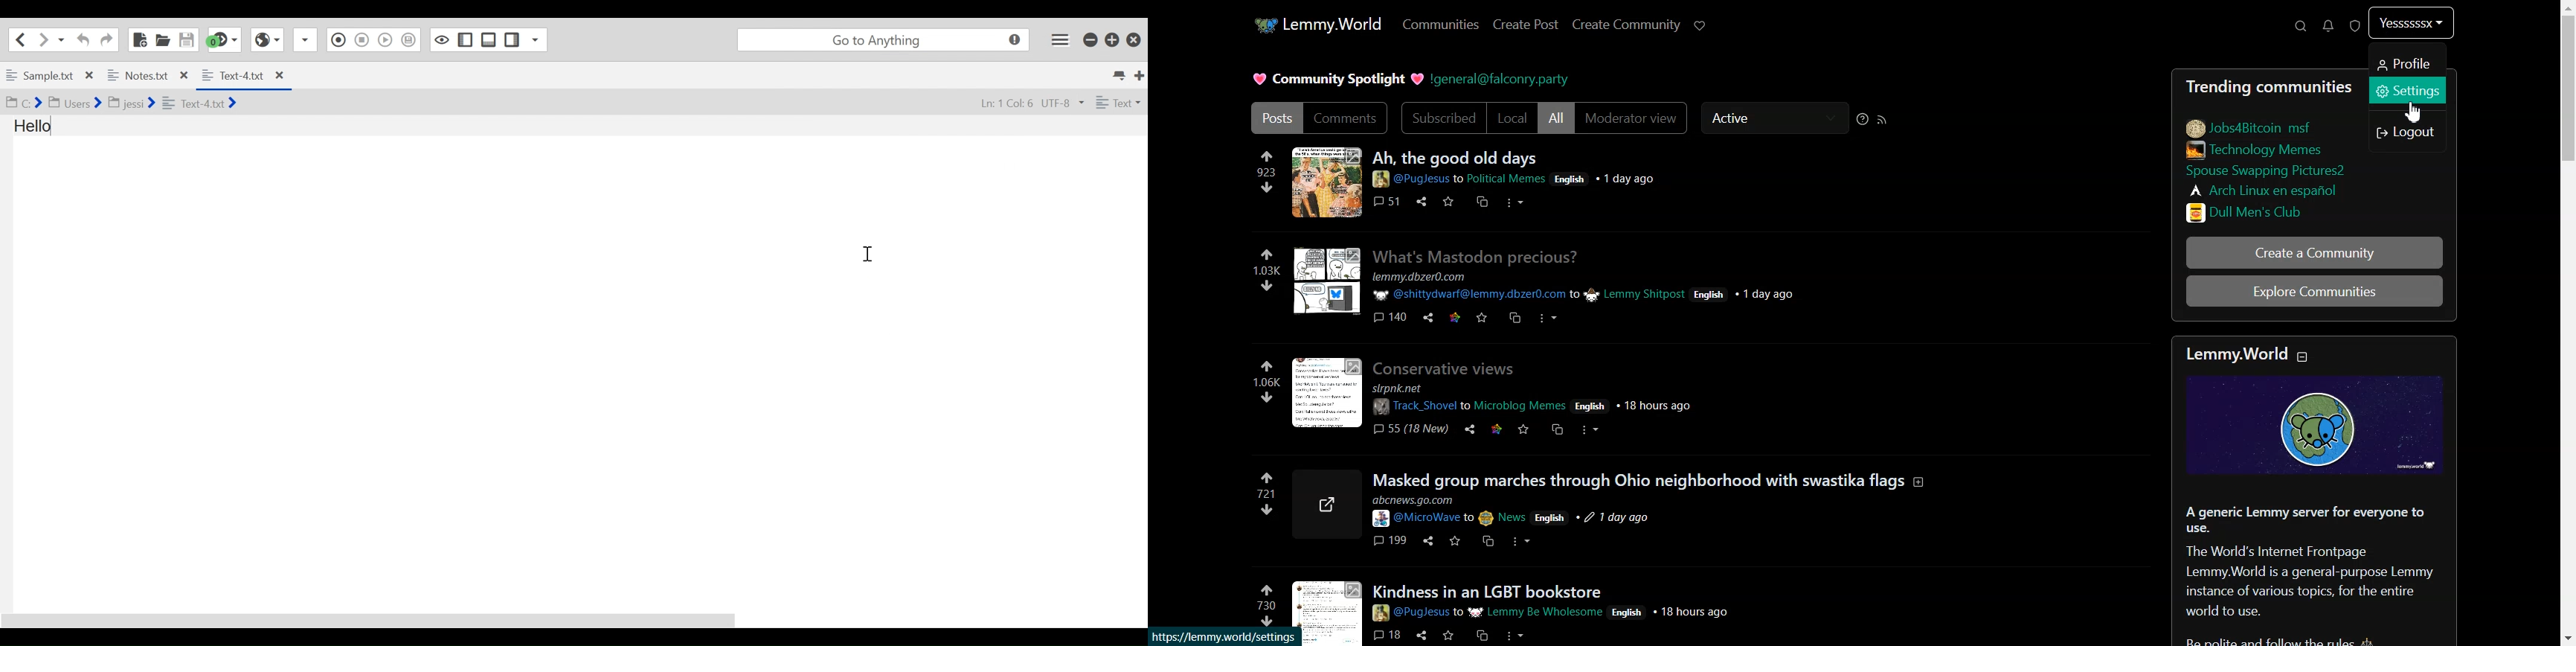 The width and height of the screenshot is (2576, 672). Describe the element at coordinates (1514, 316) in the screenshot. I see `cross share` at that location.